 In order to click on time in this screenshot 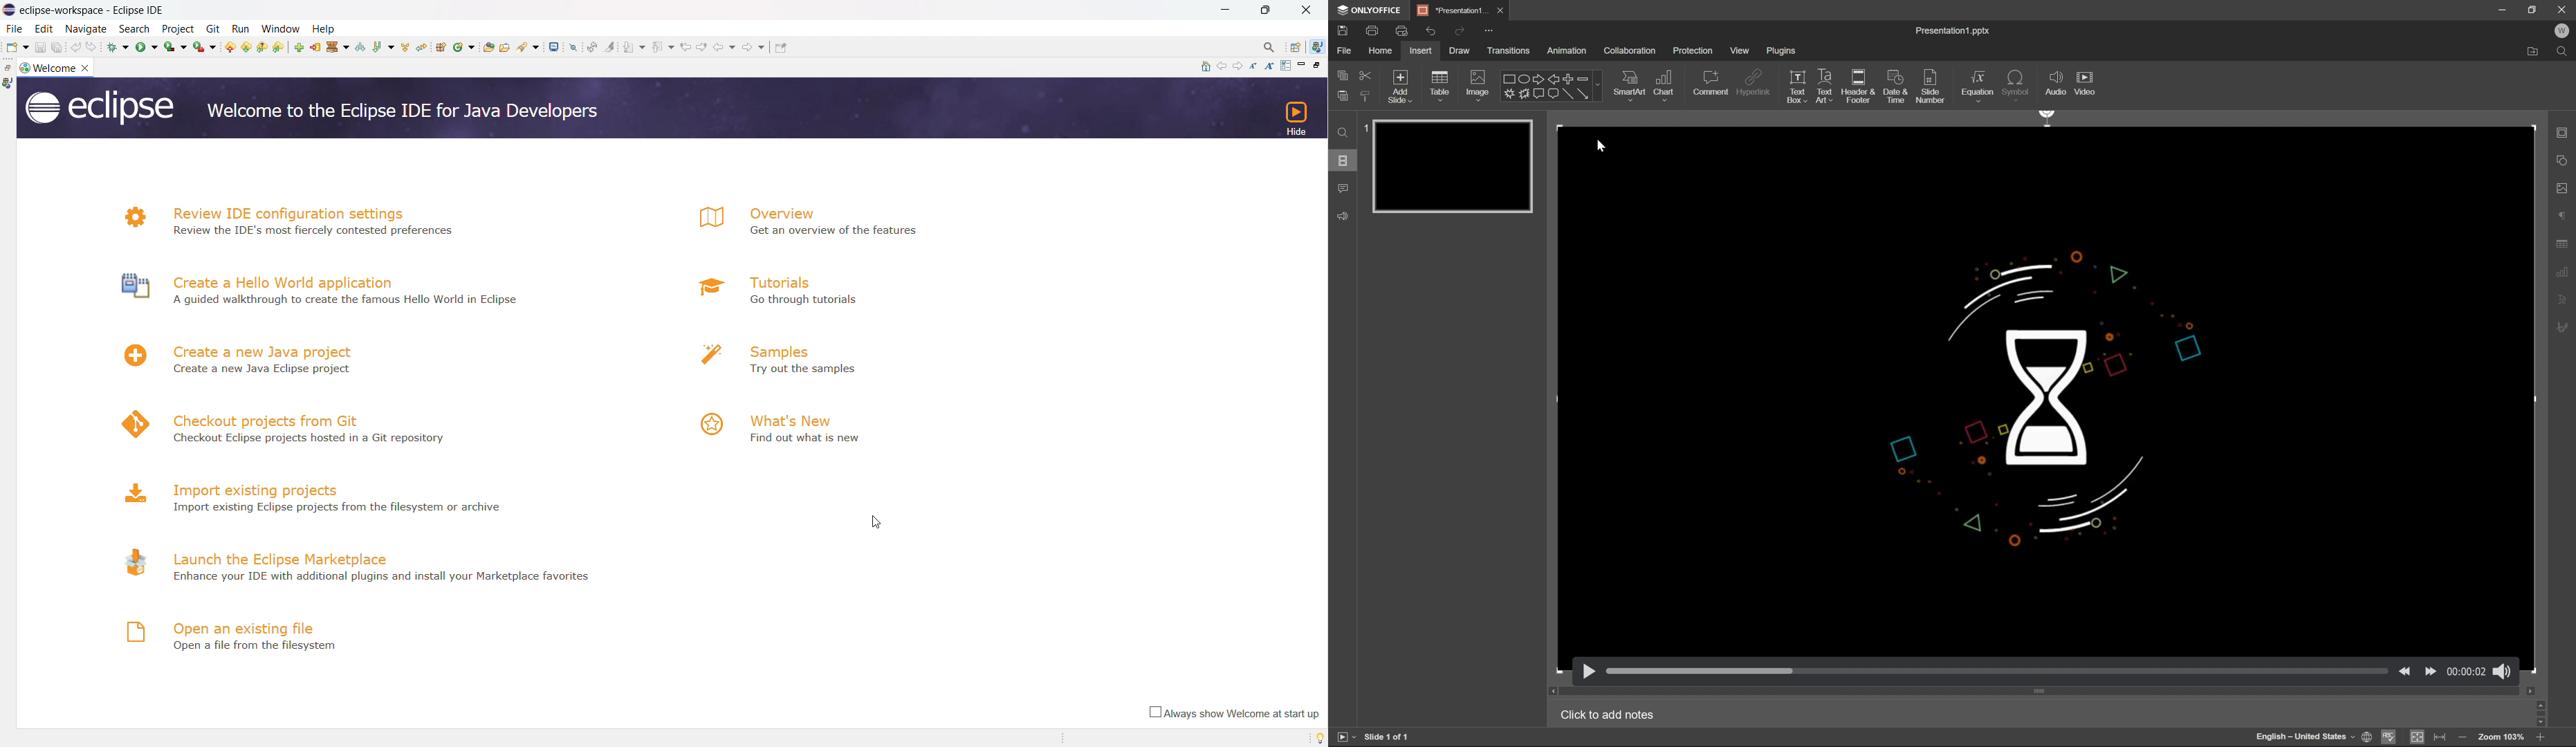, I will do `click(2465, 672)`.